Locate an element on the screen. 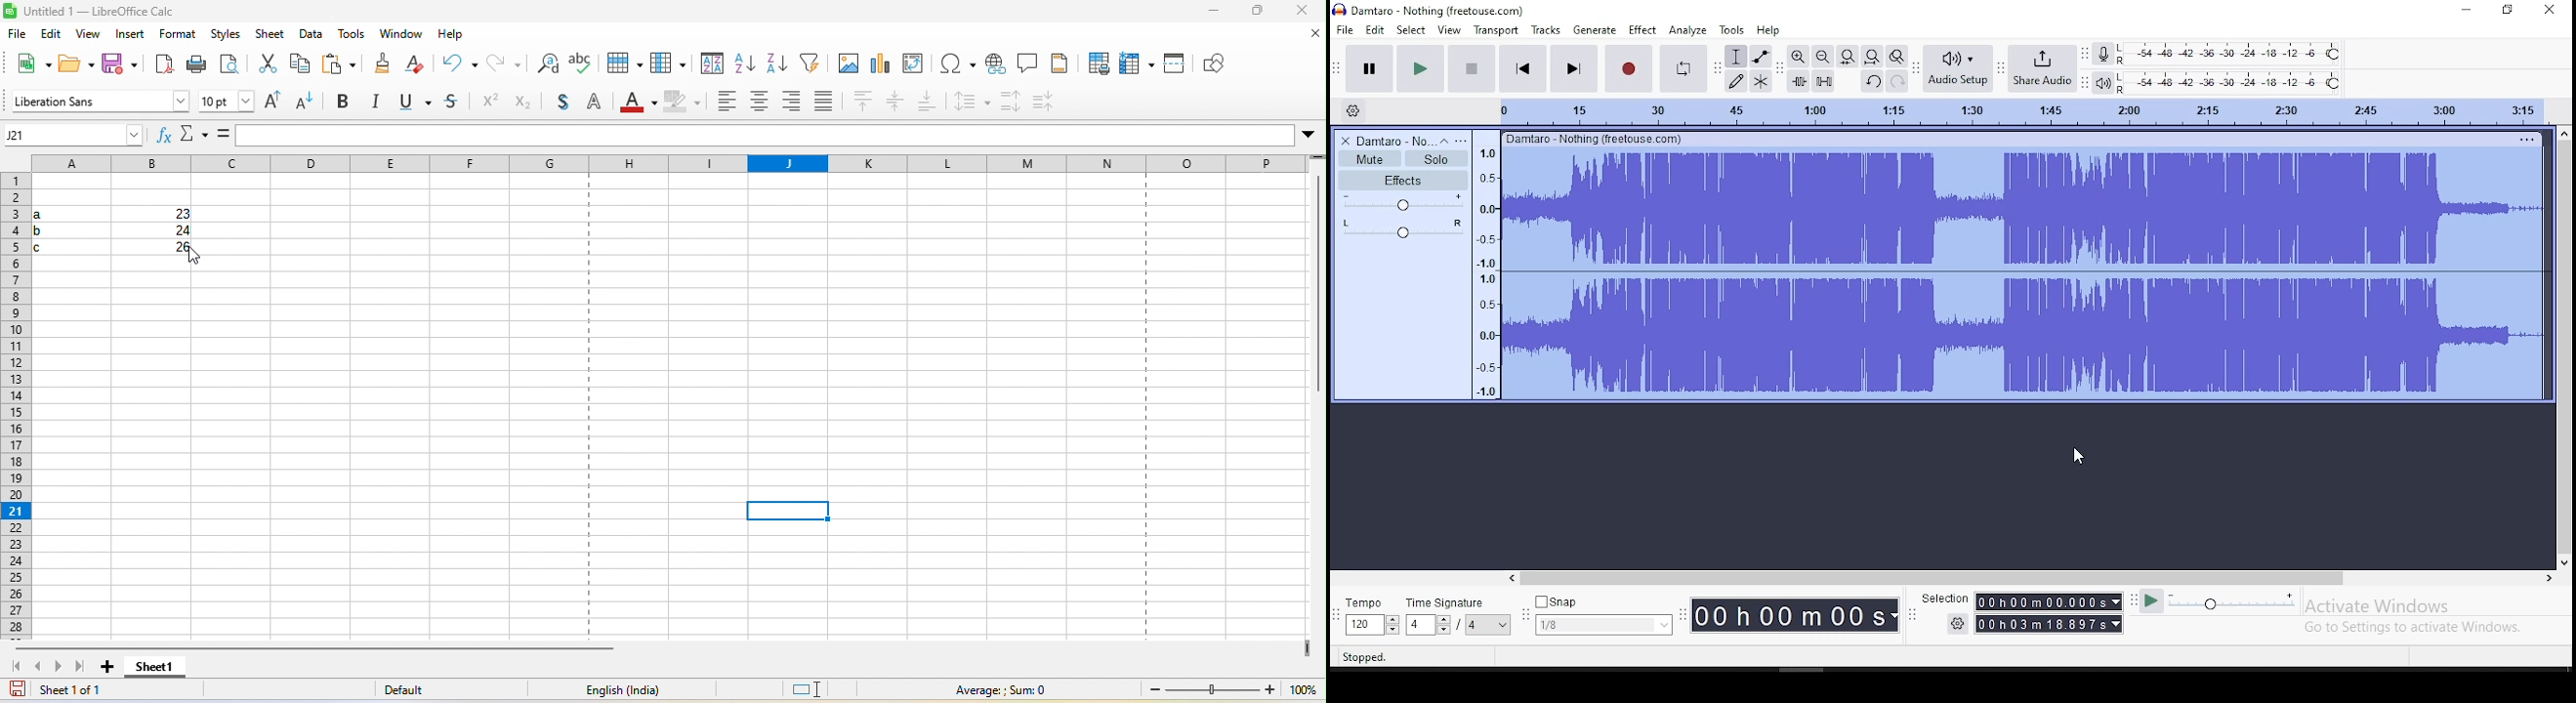 This screenshot has width=2576, height=728. split window is located at coordinates (1174, 63).